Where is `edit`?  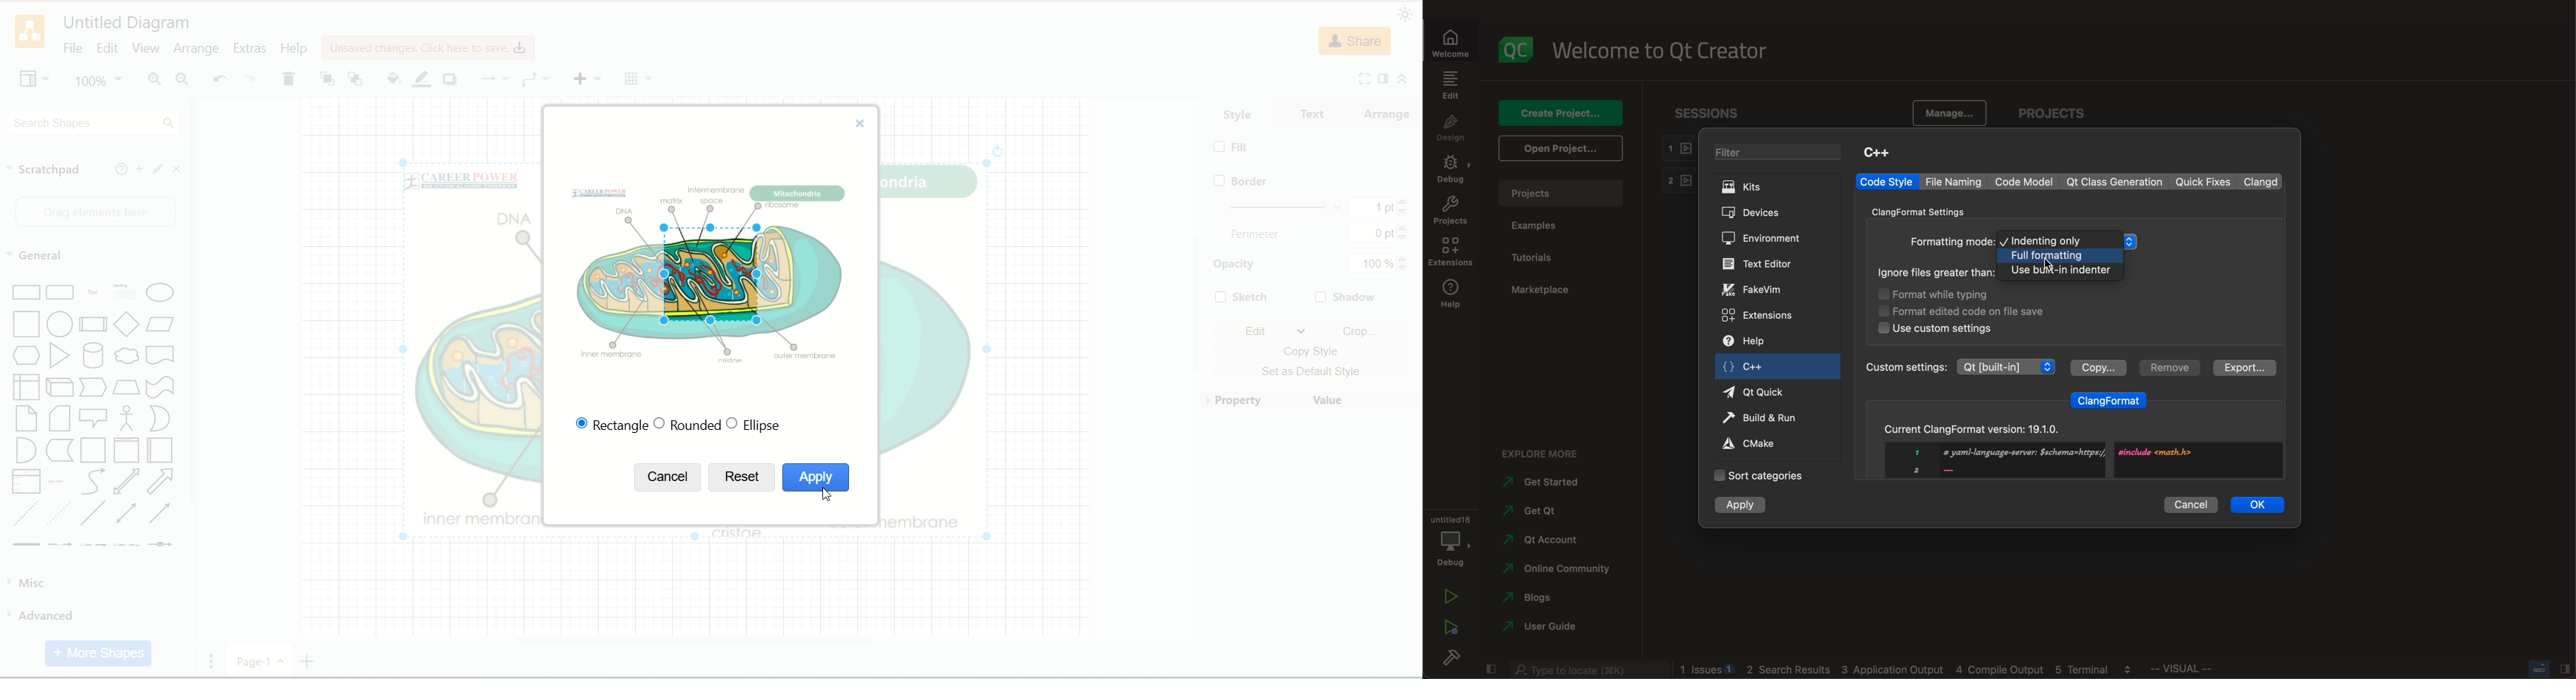
edit is located at coordinates (1263, 331).